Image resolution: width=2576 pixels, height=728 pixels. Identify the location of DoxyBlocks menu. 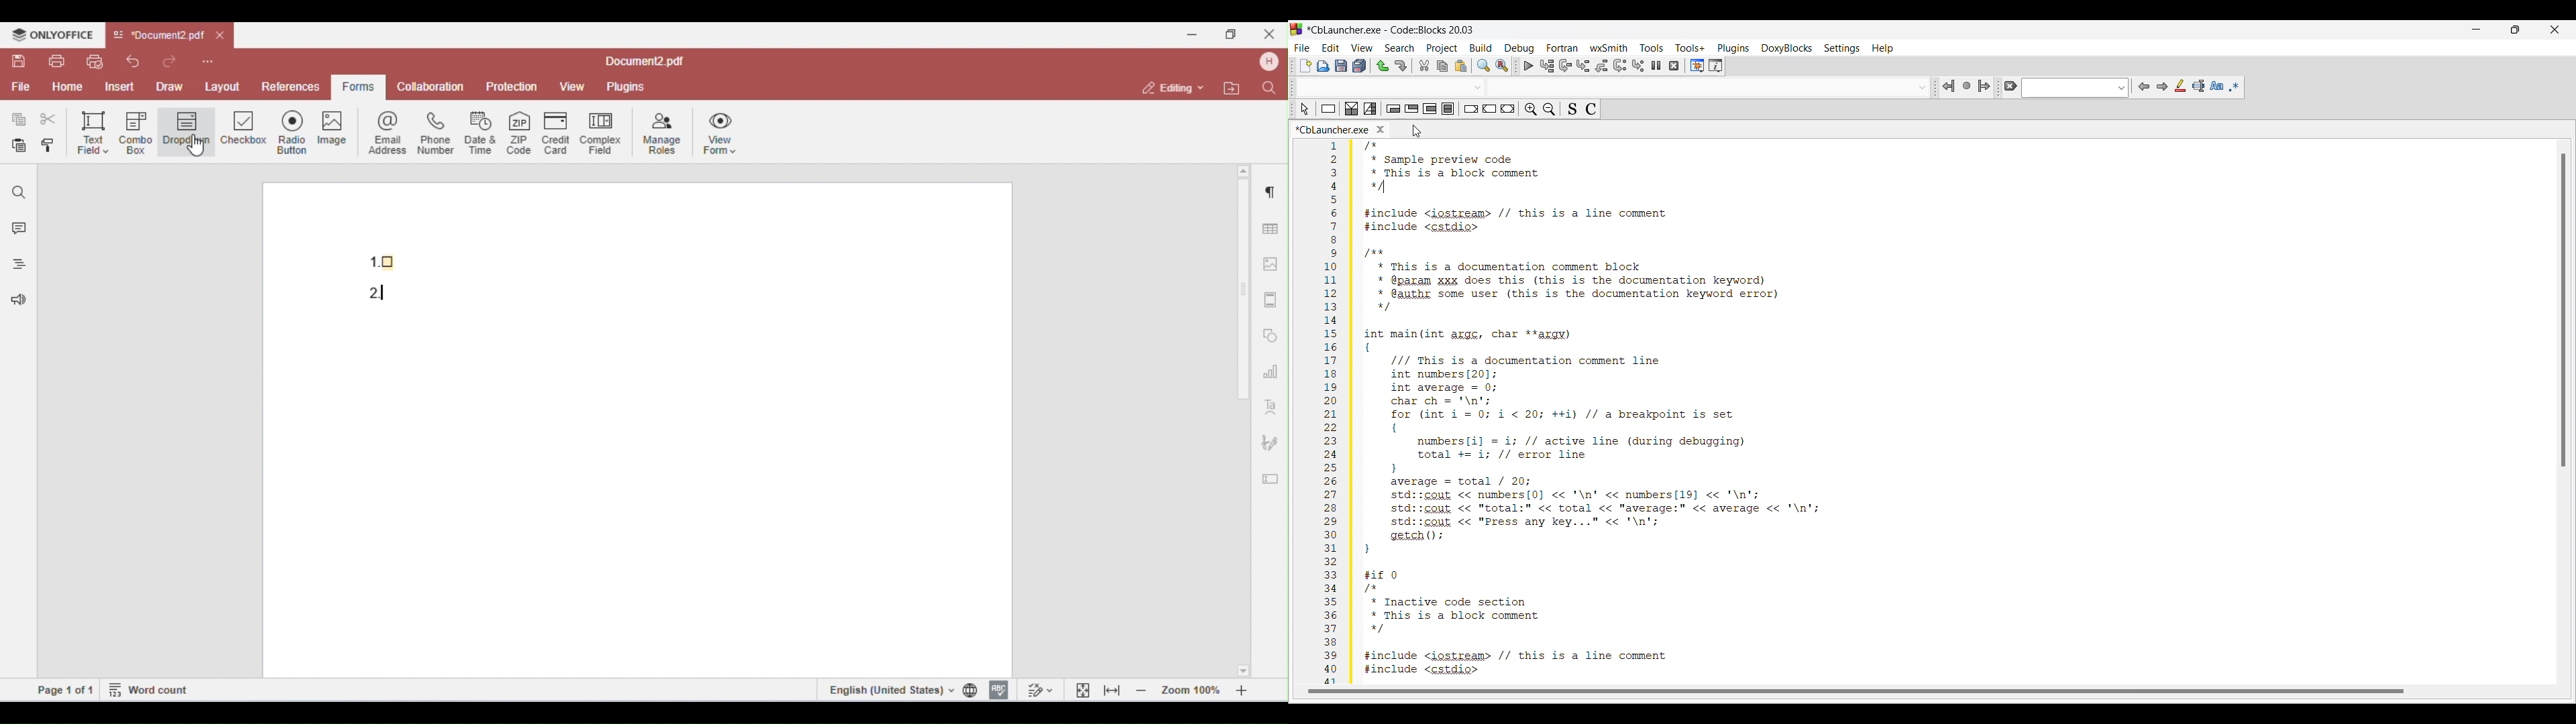
(1786, 48).